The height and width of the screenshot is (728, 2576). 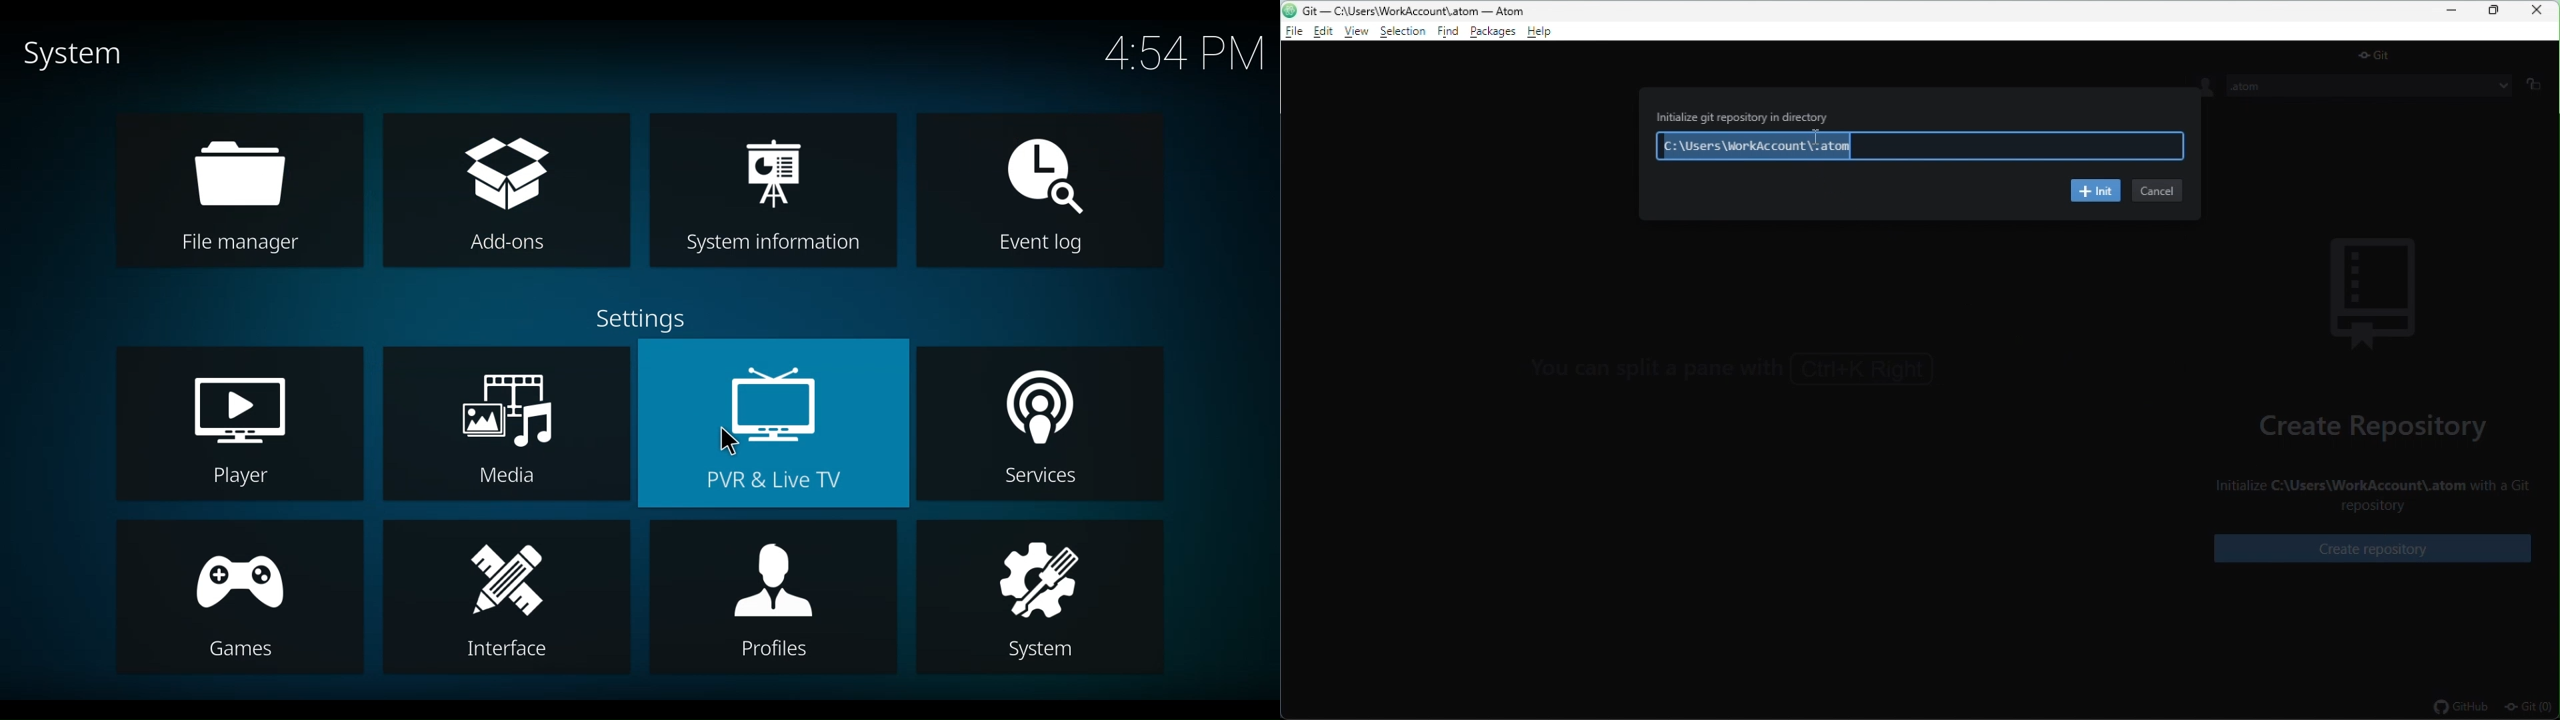 I want to click on System information, so click(x=775, y=190).